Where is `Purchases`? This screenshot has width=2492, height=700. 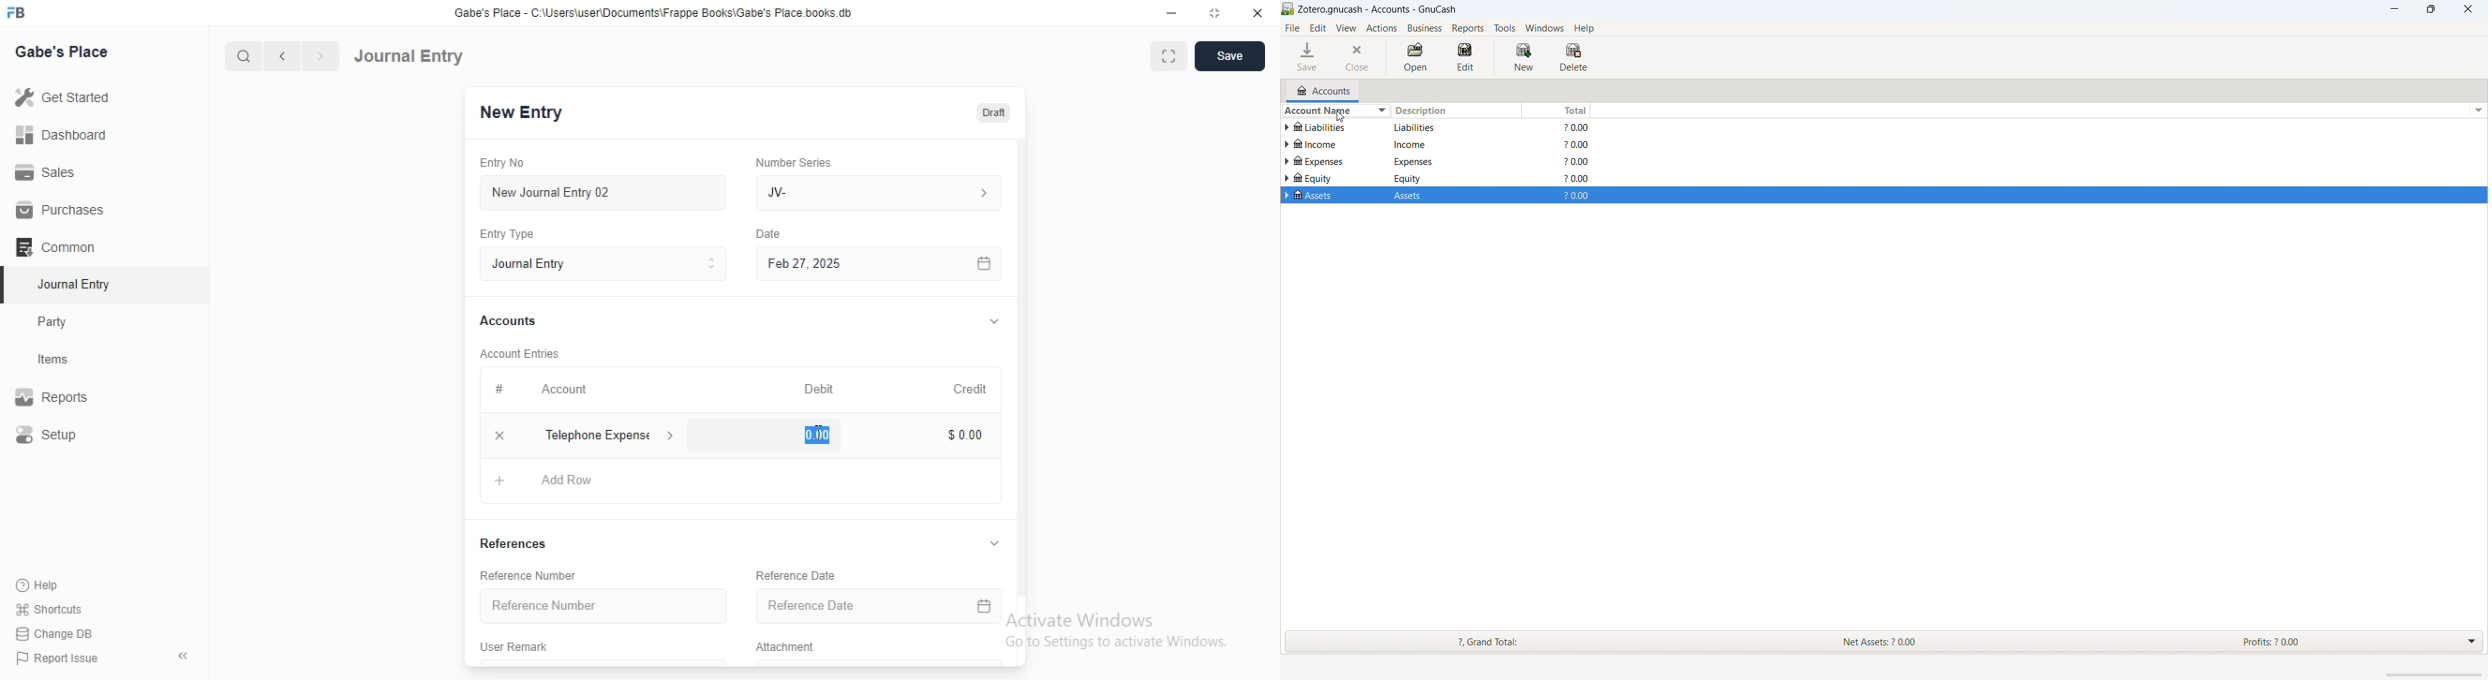
Purchases is located at coordinates (56, 208).